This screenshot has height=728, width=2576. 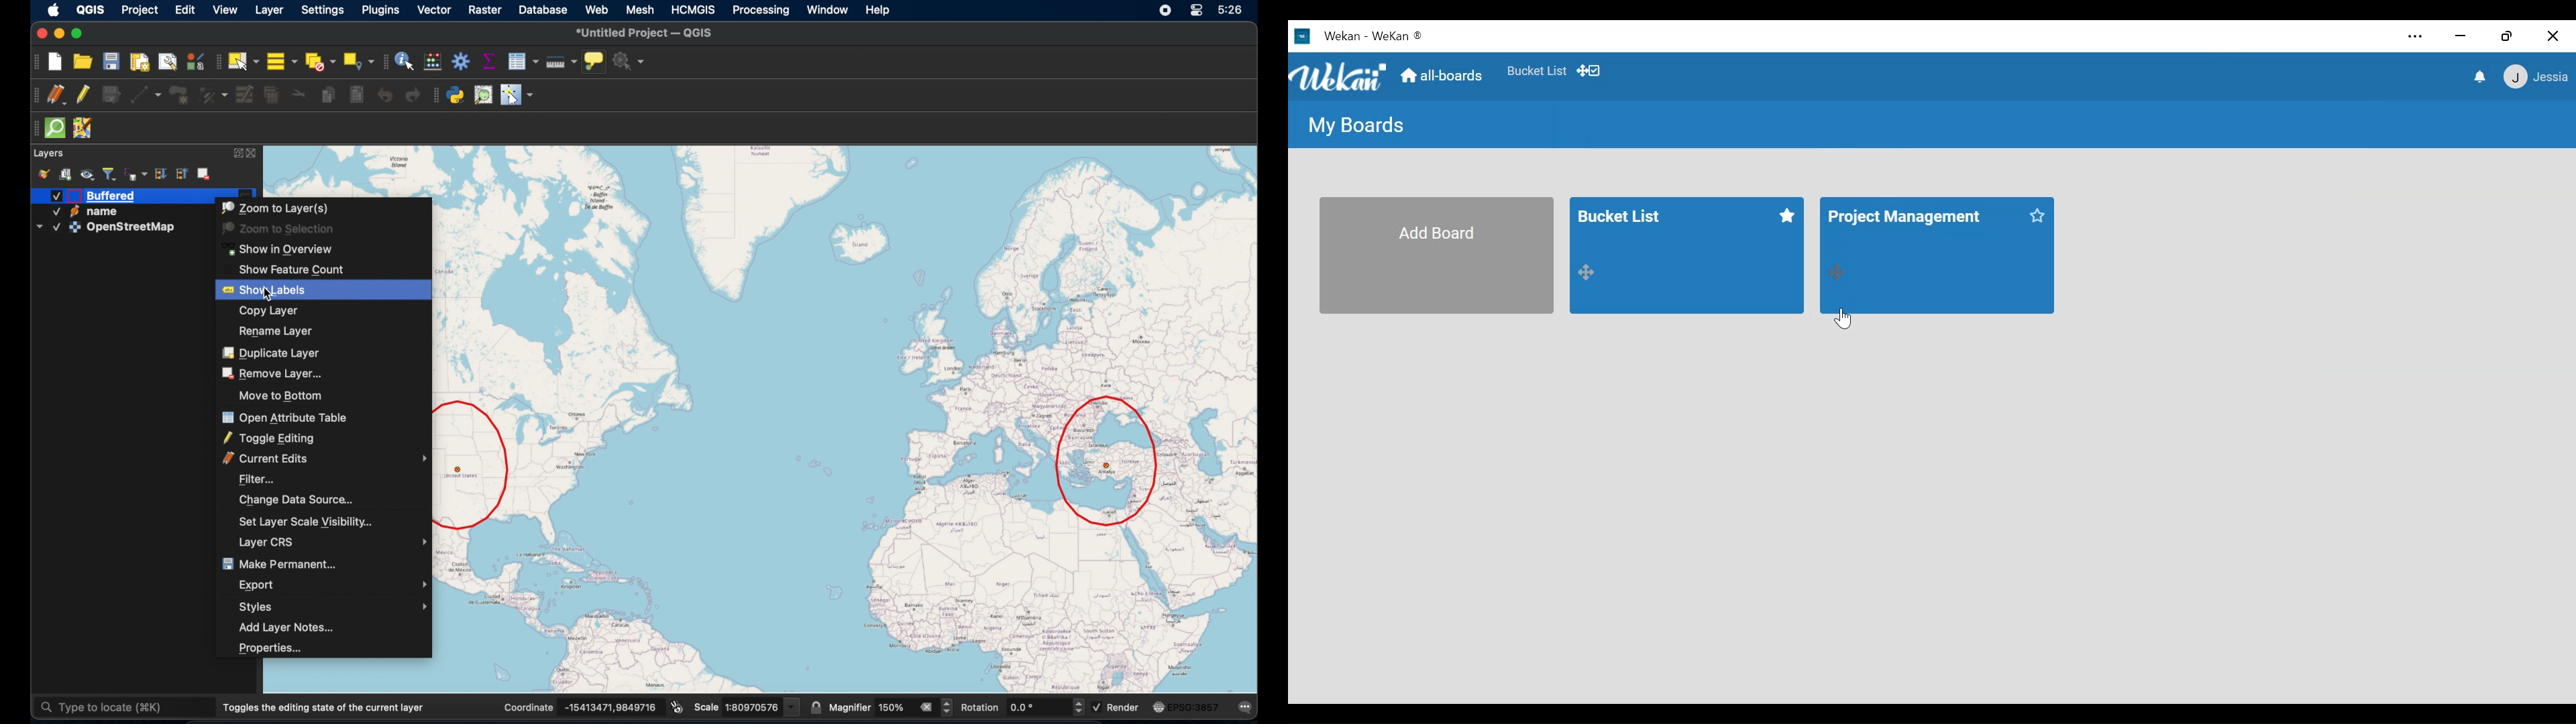 I want to click on increase or decrease magnifier value, so click(x=948, y=707).